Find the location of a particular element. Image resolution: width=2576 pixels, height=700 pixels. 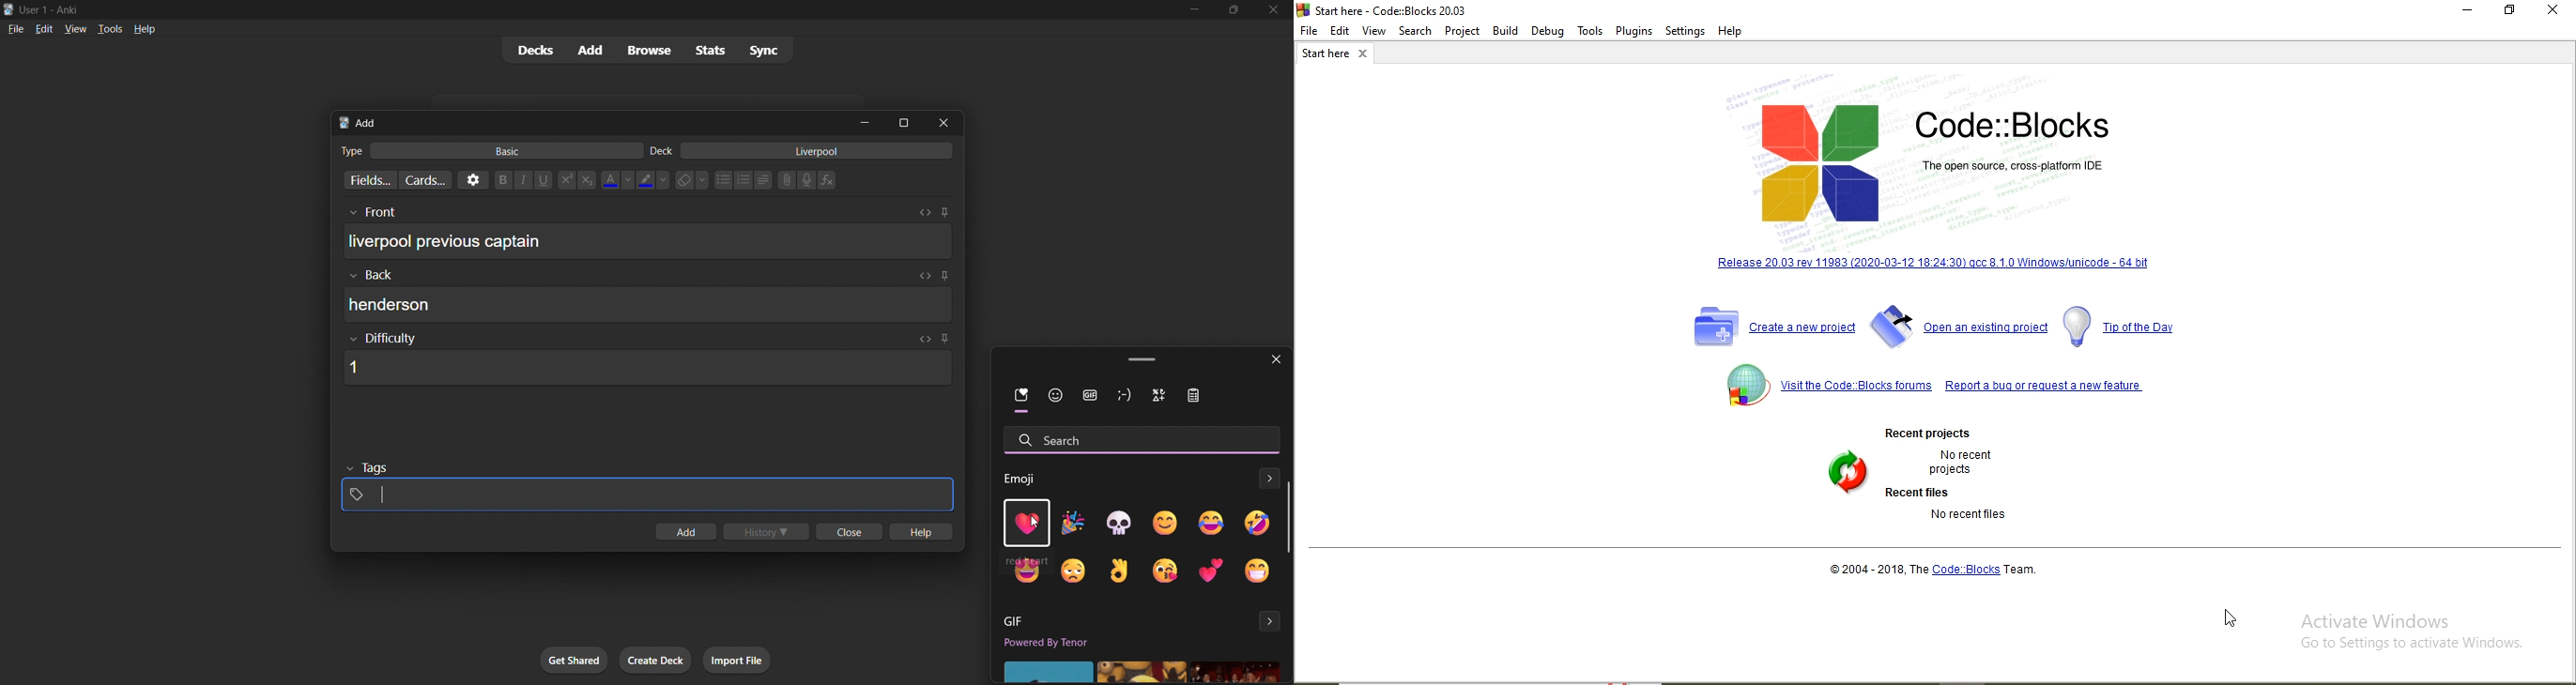

close is located at coordinates (847, 533).